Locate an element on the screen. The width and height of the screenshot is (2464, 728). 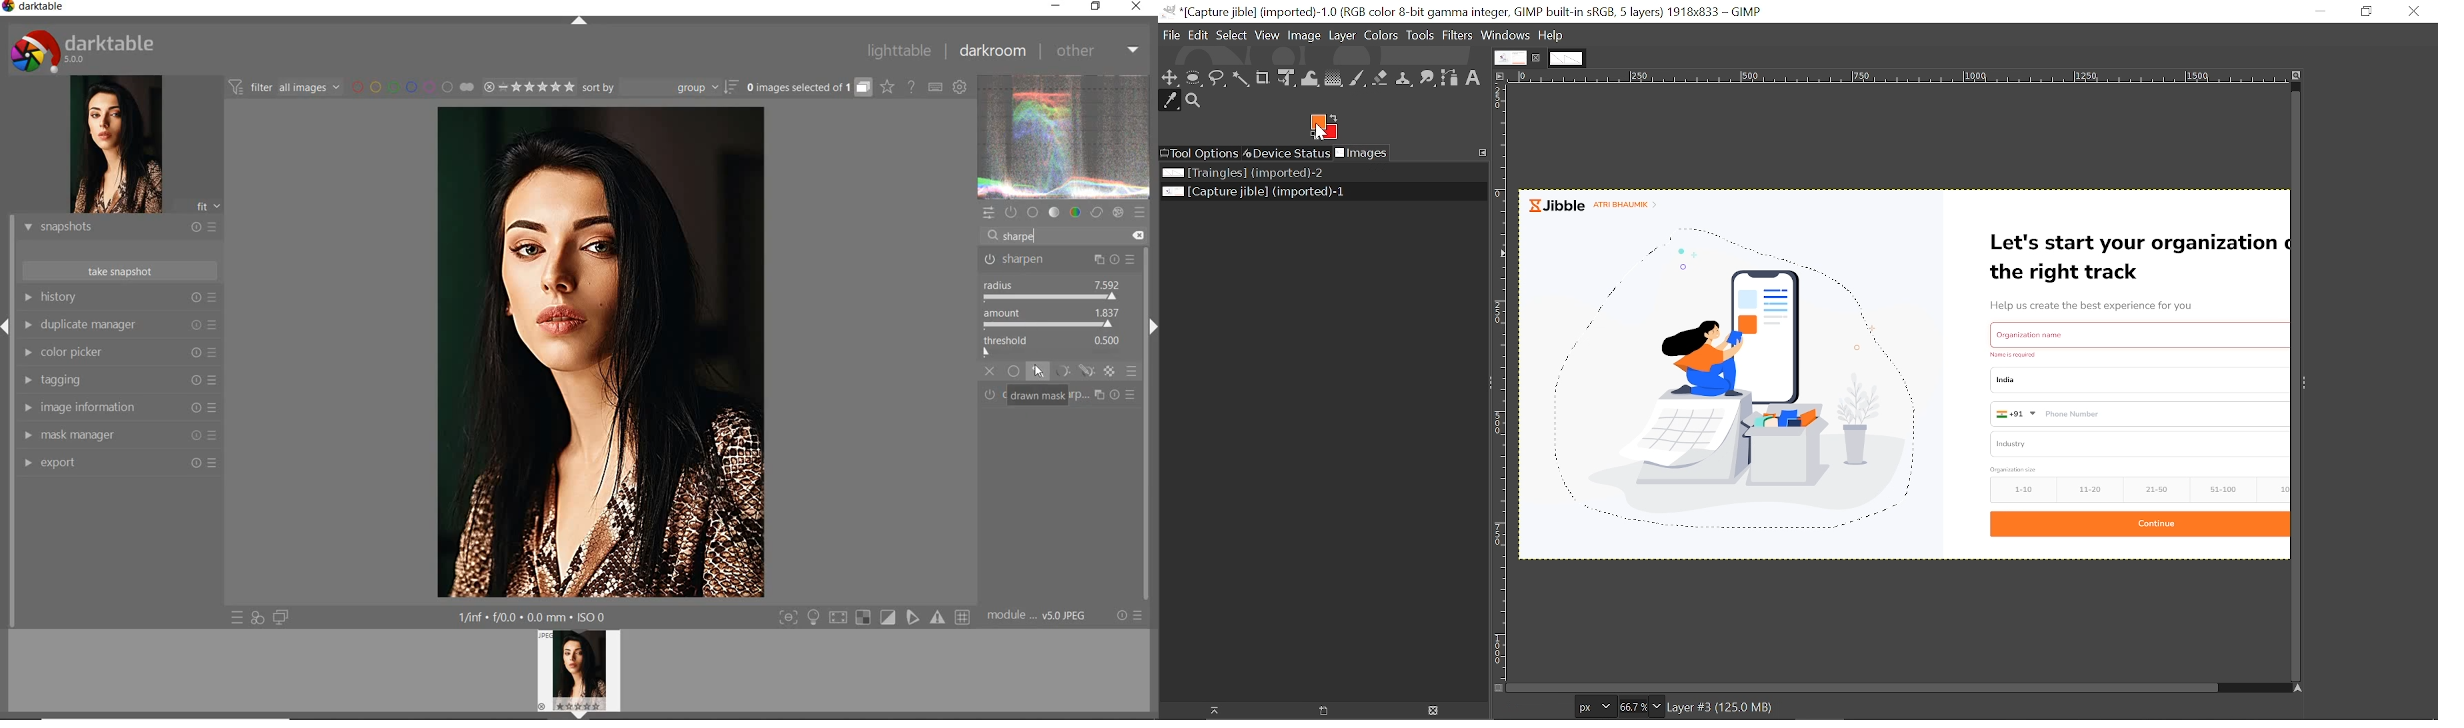
system logo is located at coordinates (85, 50).